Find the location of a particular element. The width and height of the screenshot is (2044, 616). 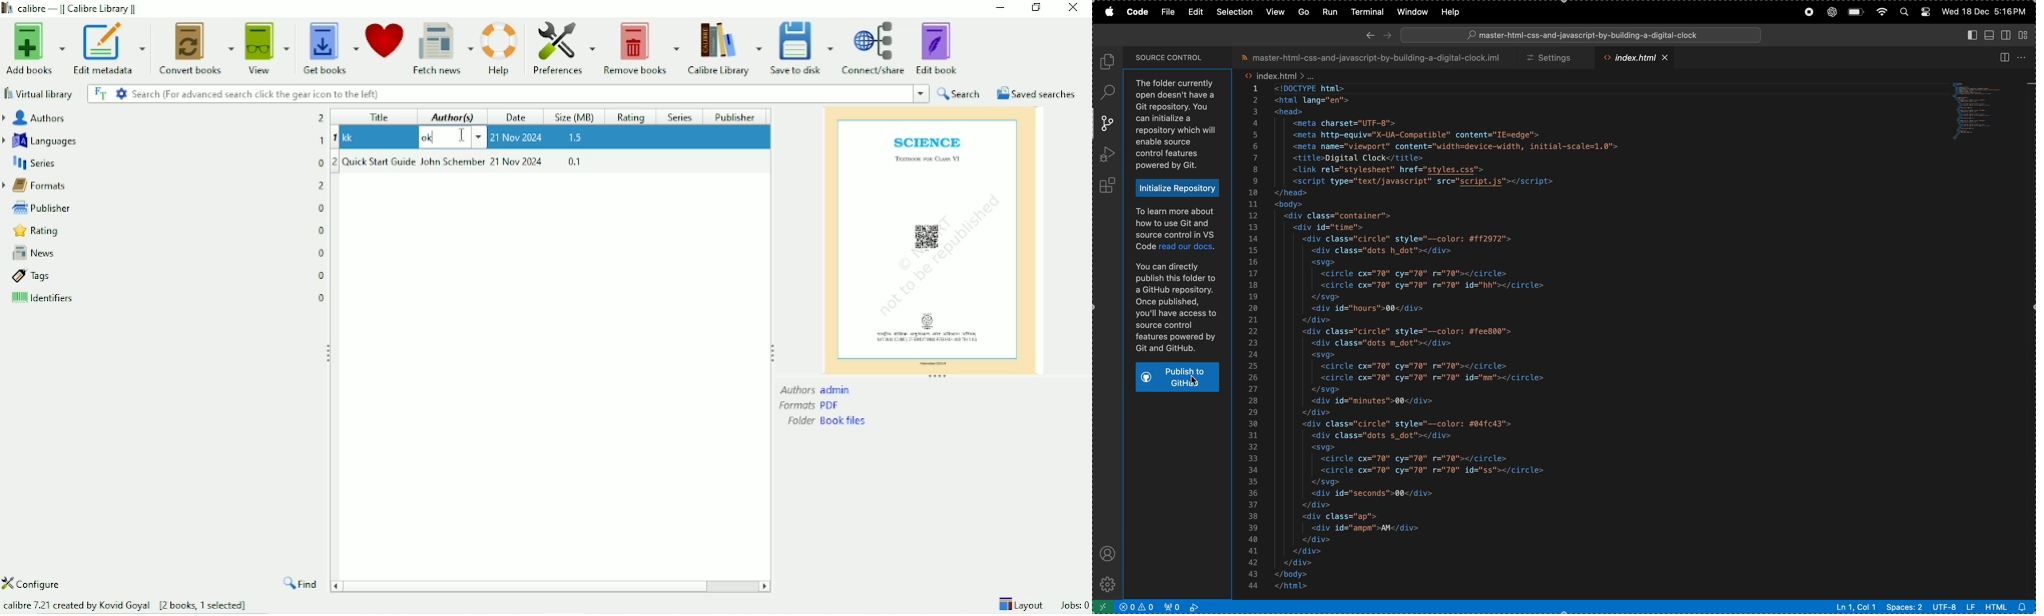

Rating is located at coordinates (165, 232).